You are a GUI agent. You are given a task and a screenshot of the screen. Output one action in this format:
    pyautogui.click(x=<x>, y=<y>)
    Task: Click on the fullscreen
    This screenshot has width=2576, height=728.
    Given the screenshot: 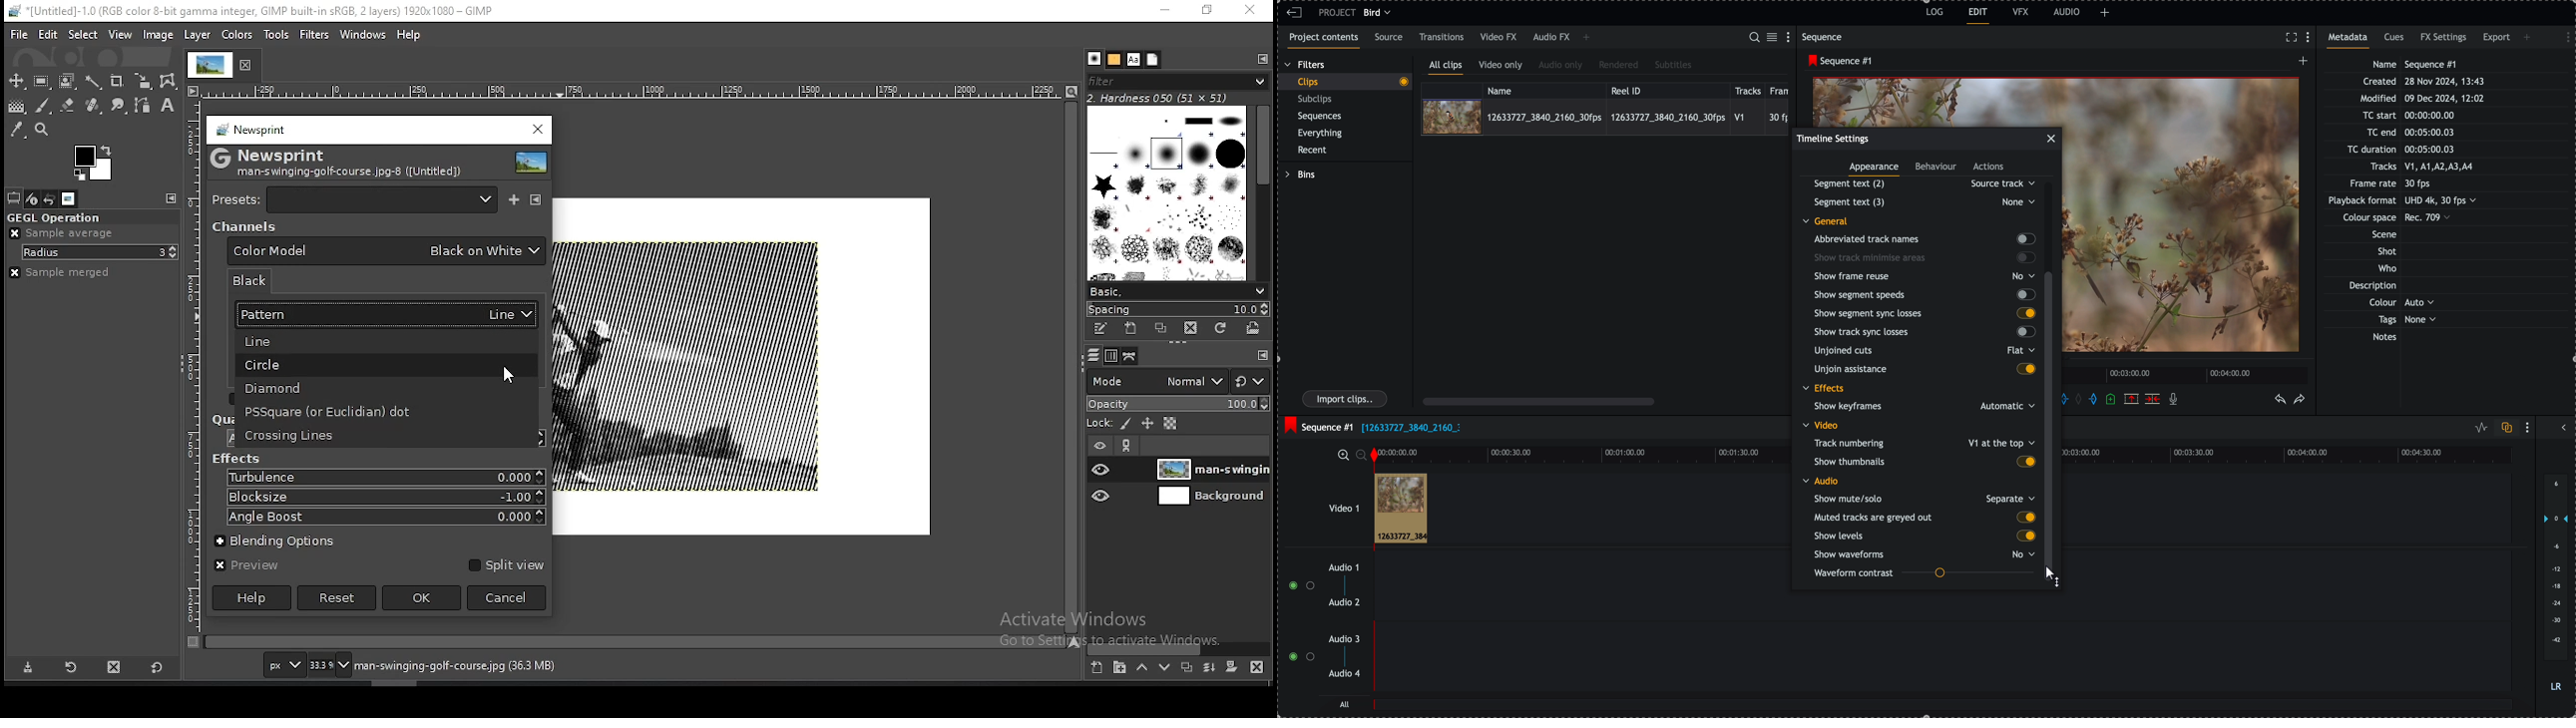 What is the action you would take?
    pyautogui.click(x=2291, y=37)
    